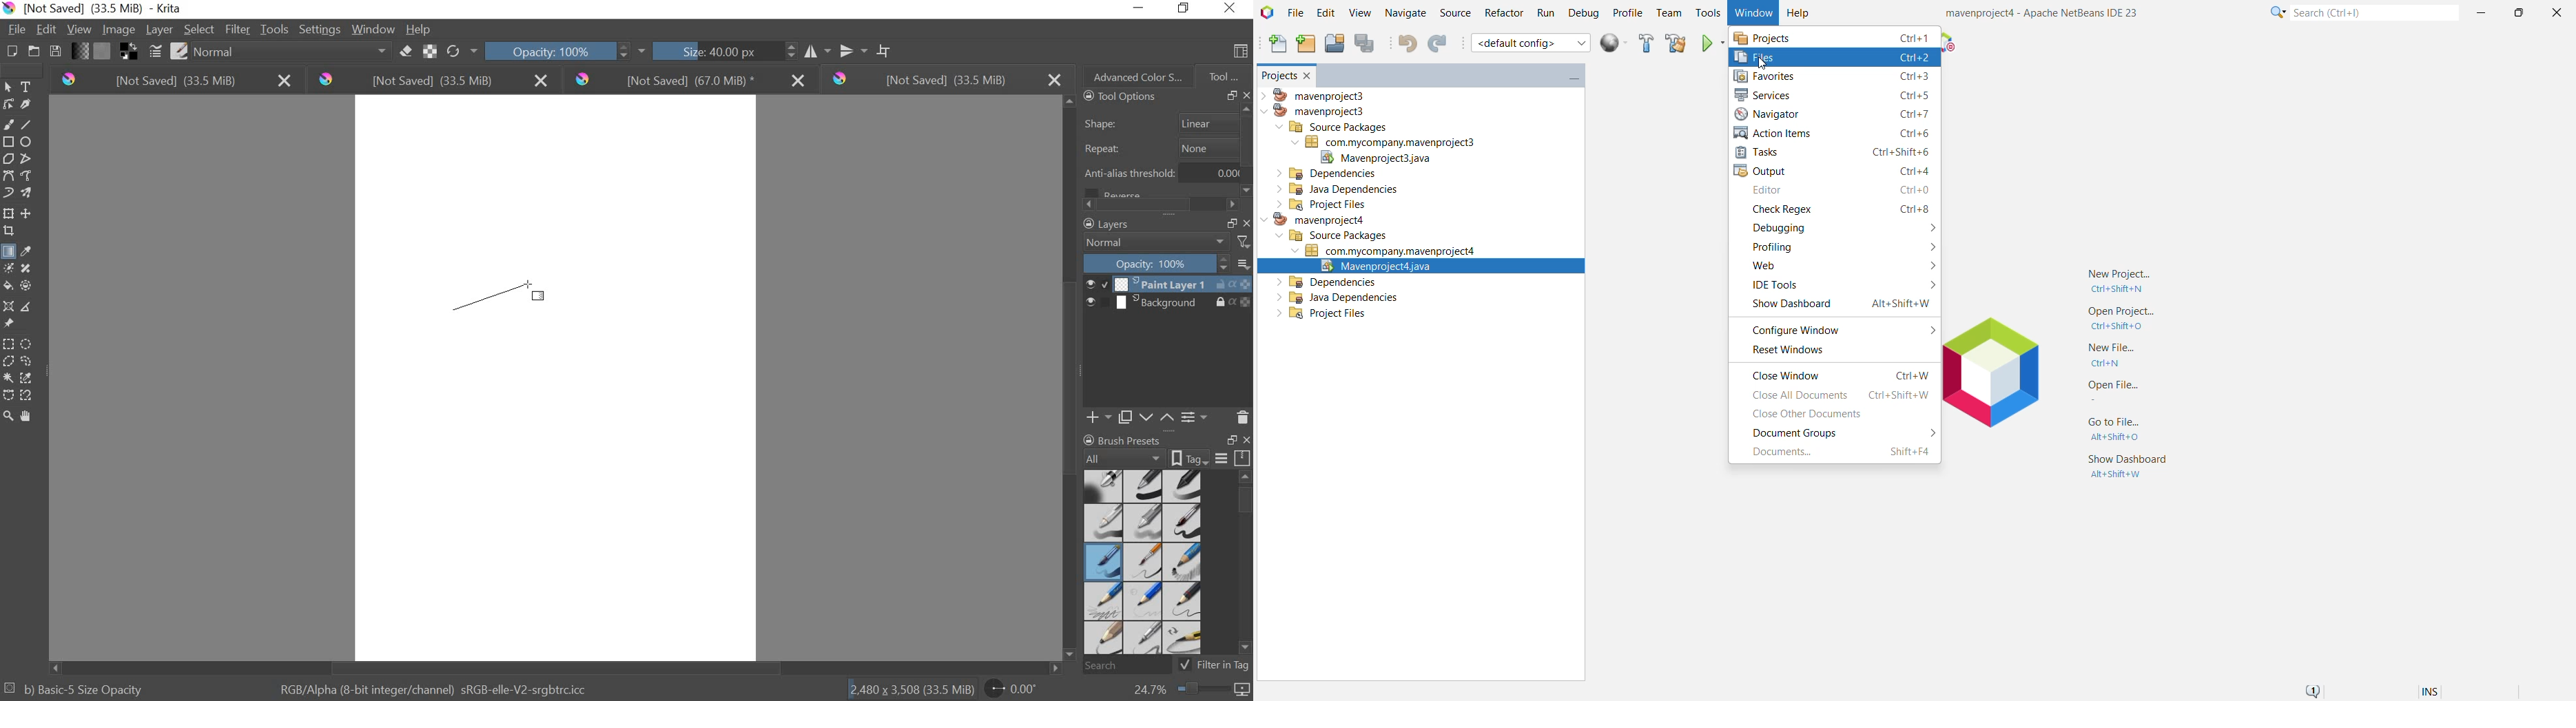 This screenshot has height=728, width=2576. Describe the element at coordinates (1097, 416) in the screenshot. I see `ADD PAINT` at that location.